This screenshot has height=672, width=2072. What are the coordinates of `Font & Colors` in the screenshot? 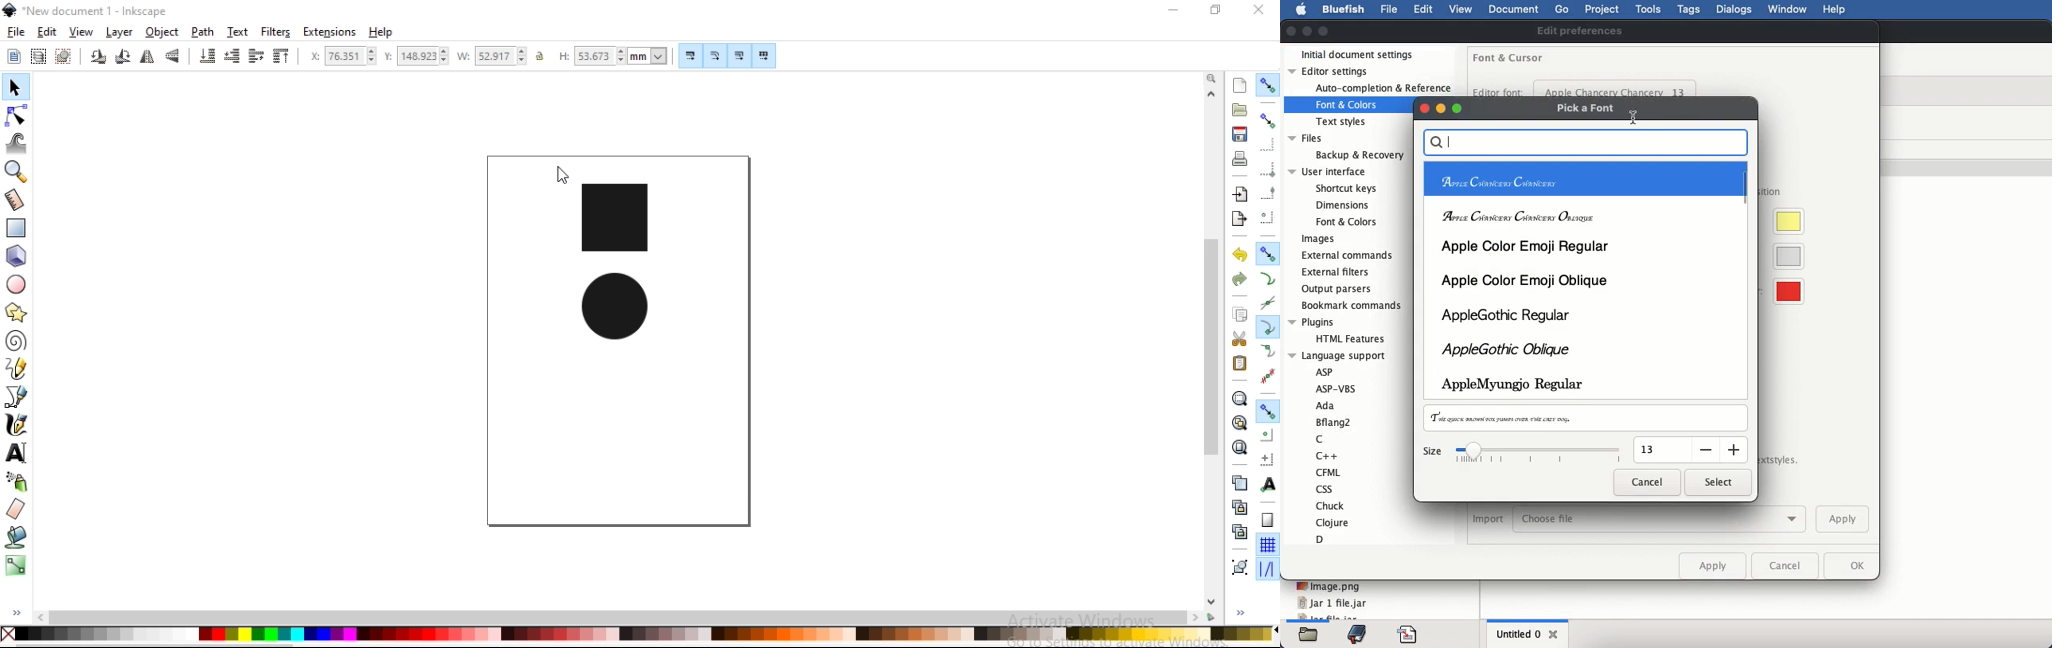 It's located at (1348, 105).